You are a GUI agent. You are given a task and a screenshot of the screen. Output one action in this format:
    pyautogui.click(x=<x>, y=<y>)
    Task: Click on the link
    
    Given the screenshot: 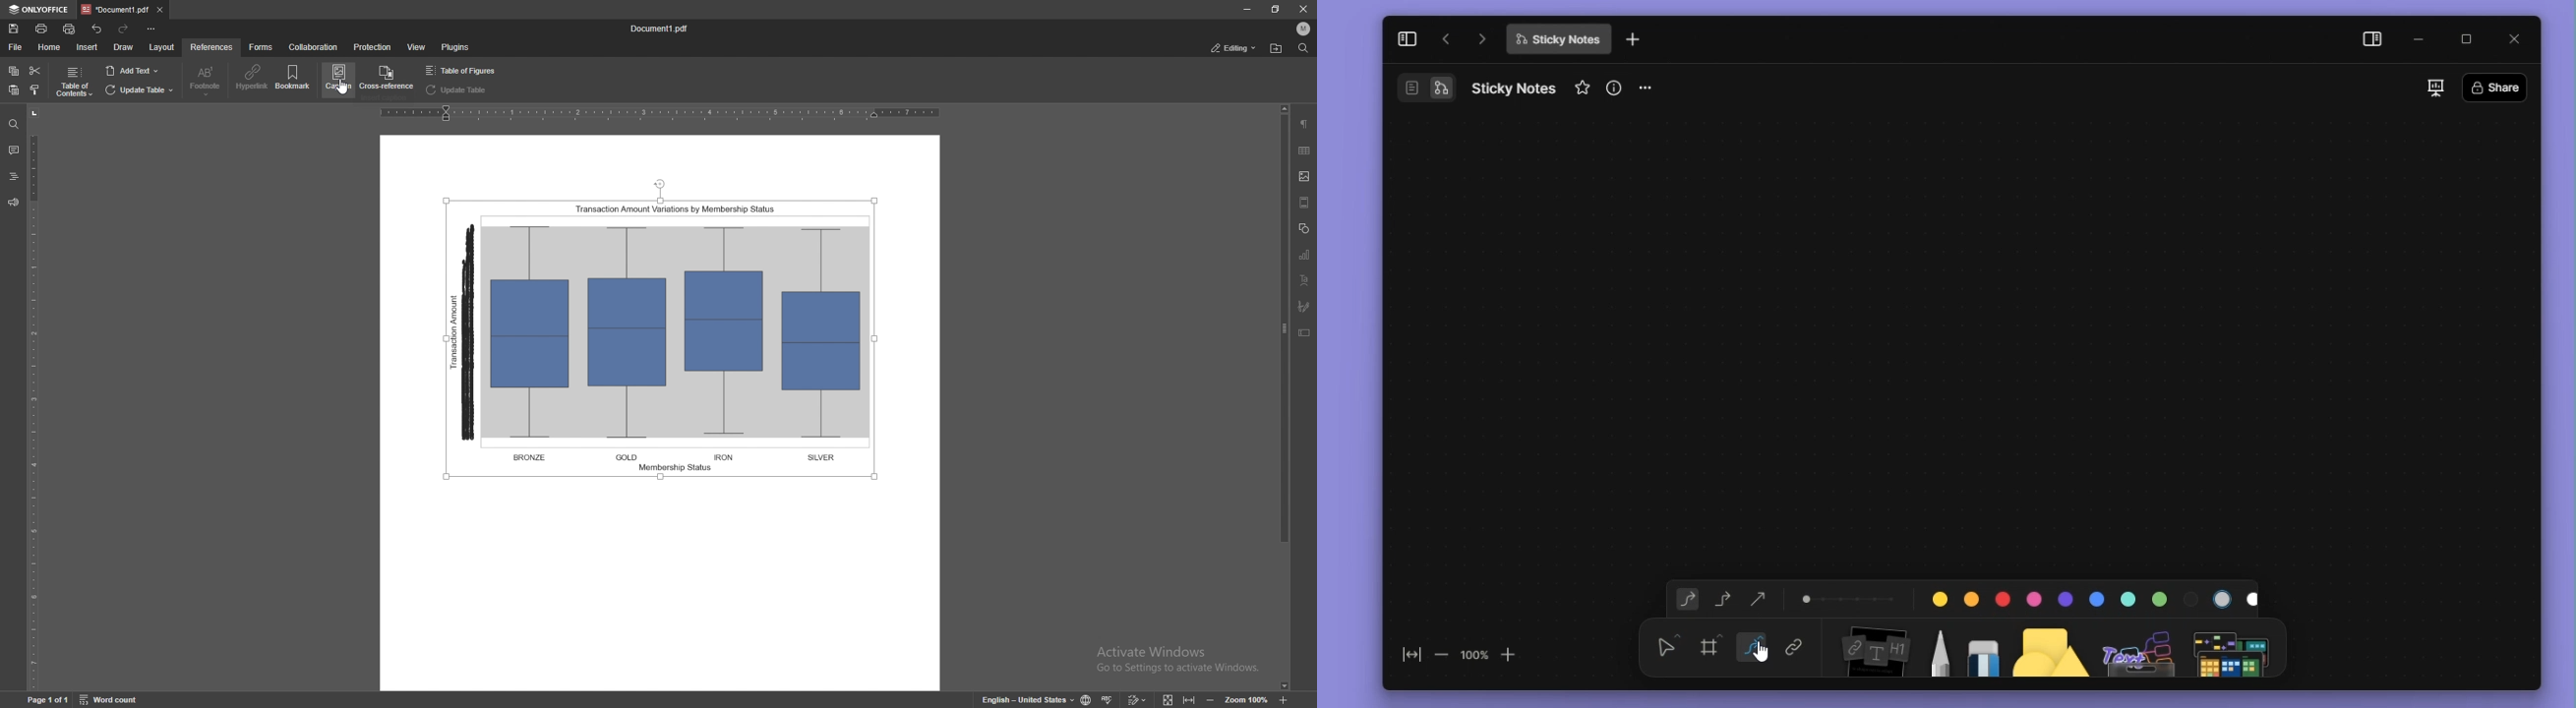 What is the action you would take?
    pyautogui.click(x=1794, y=649)
    